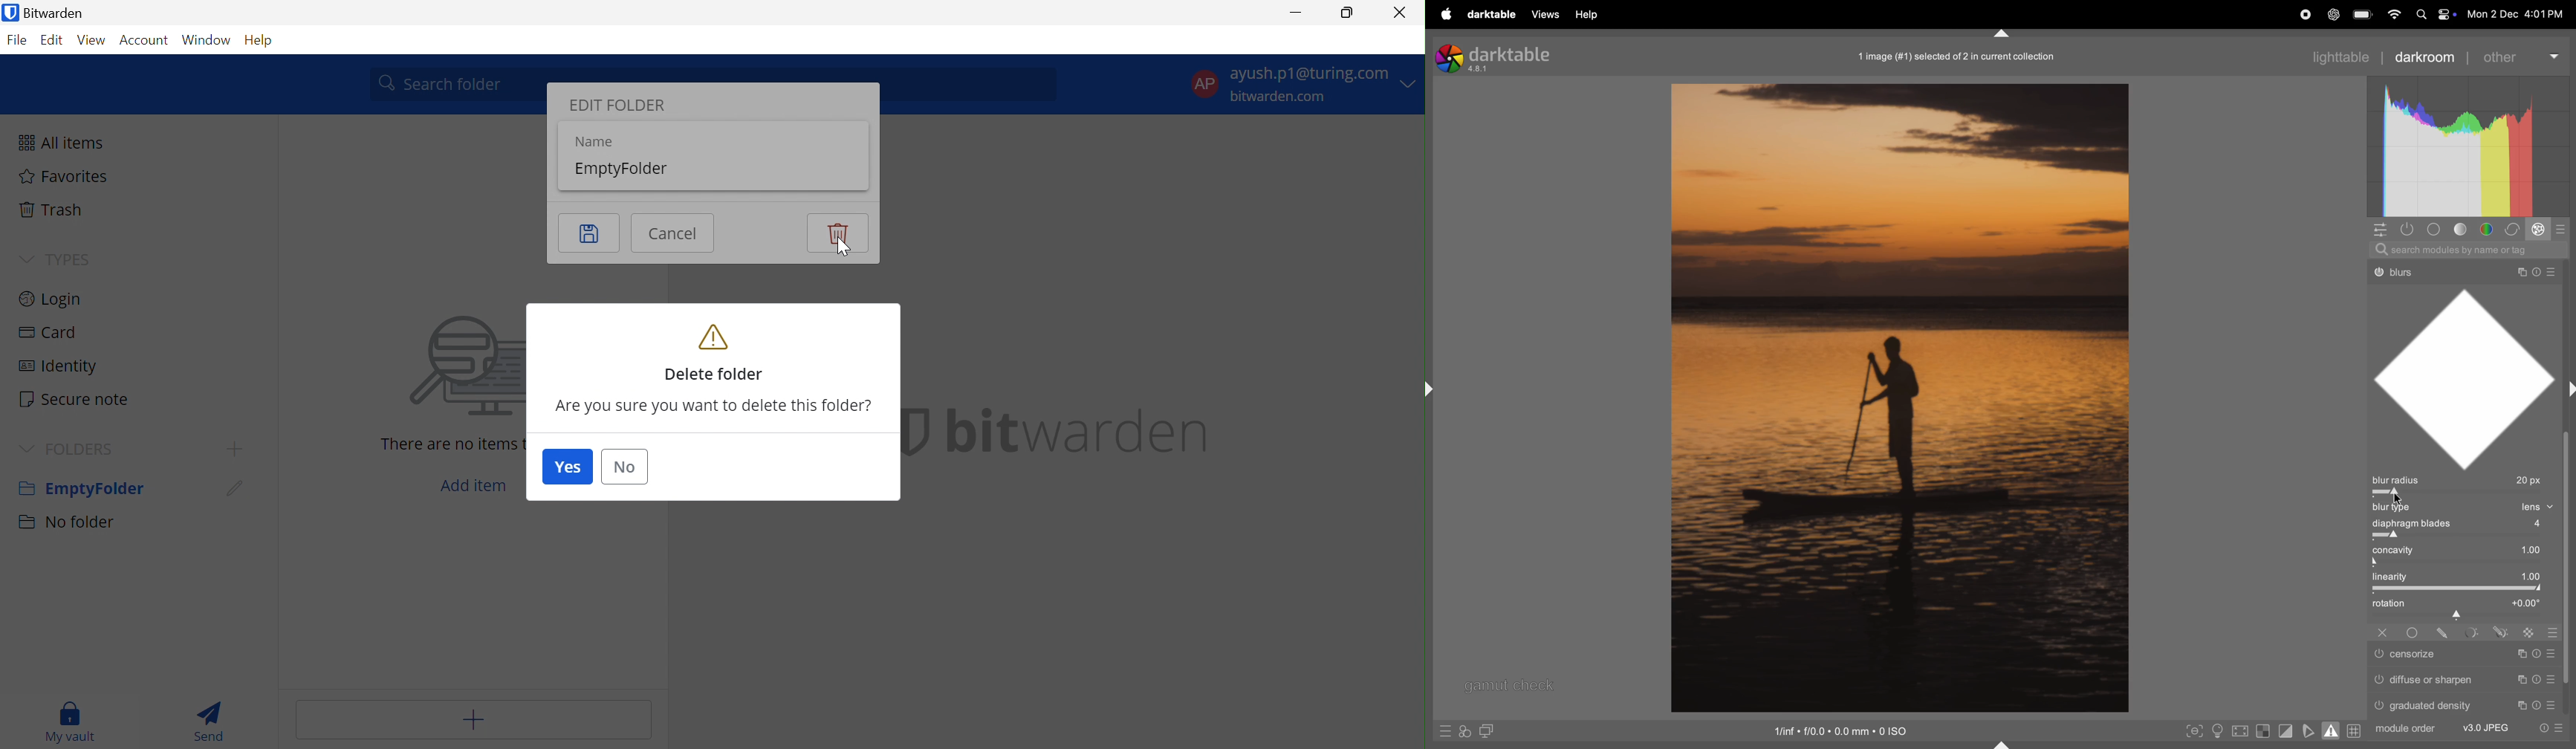 This screenshot has width=2576, height=756. I want to click on Close, so click(1400, 13).